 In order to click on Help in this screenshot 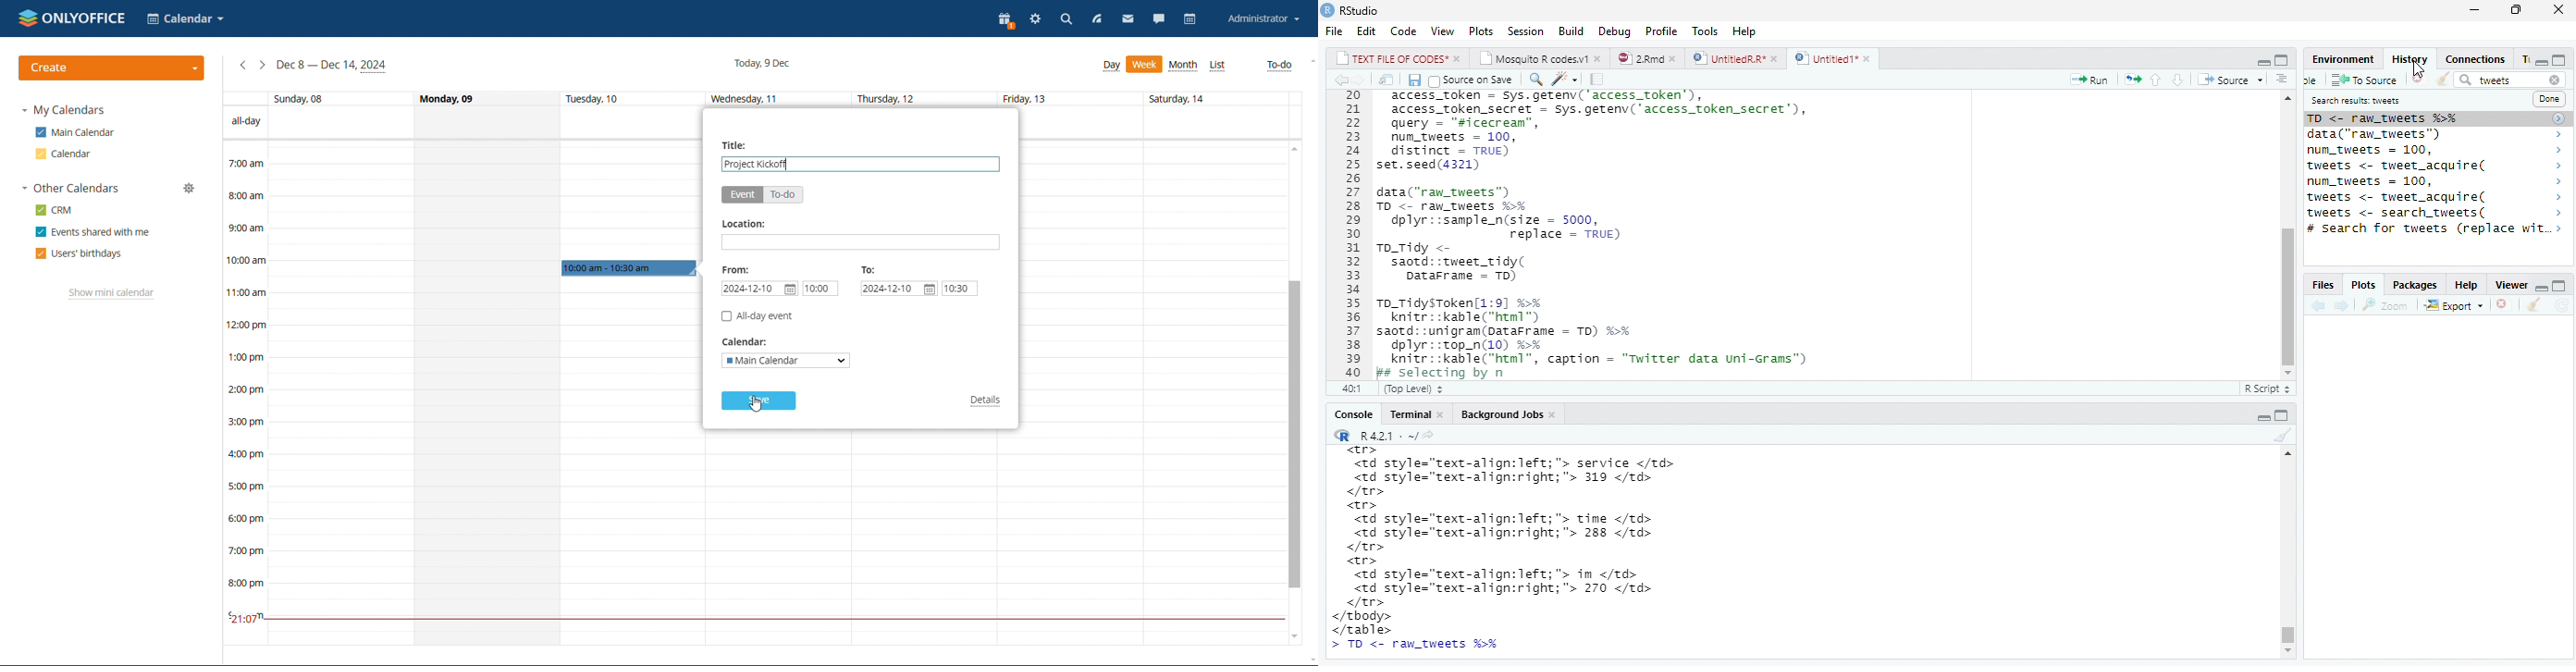, I will do `click(2464, 286)`.